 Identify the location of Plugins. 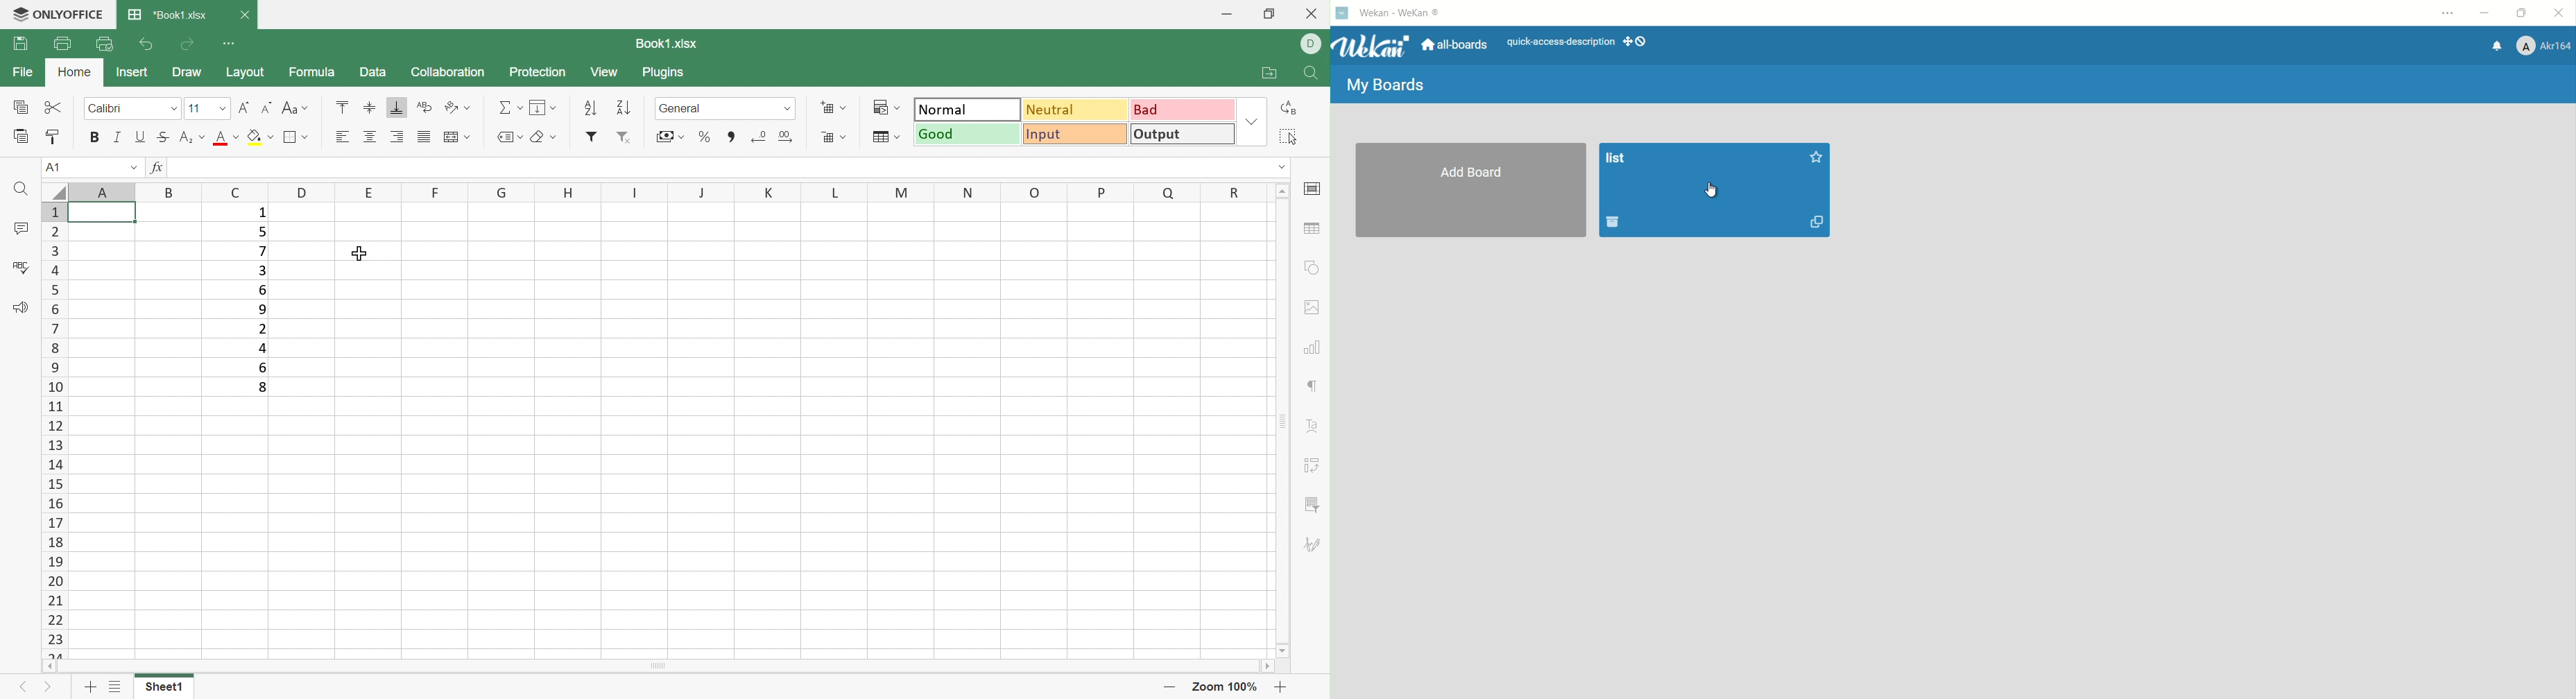
(664, 74).